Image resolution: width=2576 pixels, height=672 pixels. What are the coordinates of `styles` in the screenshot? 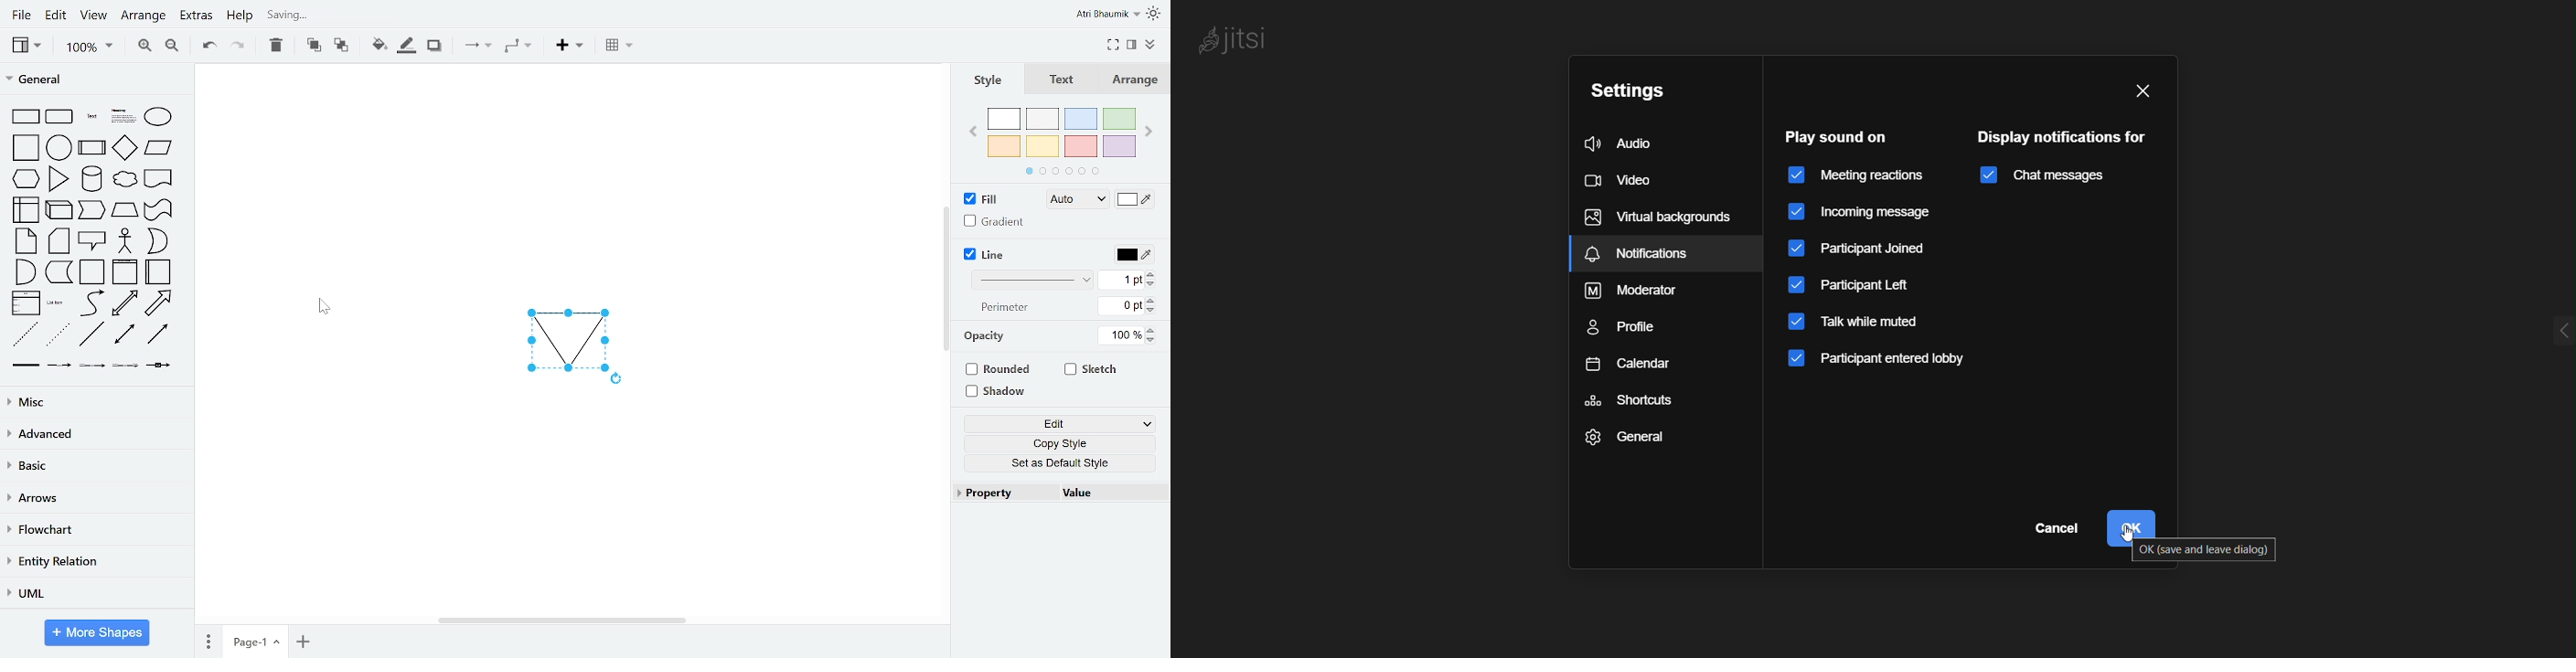 It's located at (986, 80).